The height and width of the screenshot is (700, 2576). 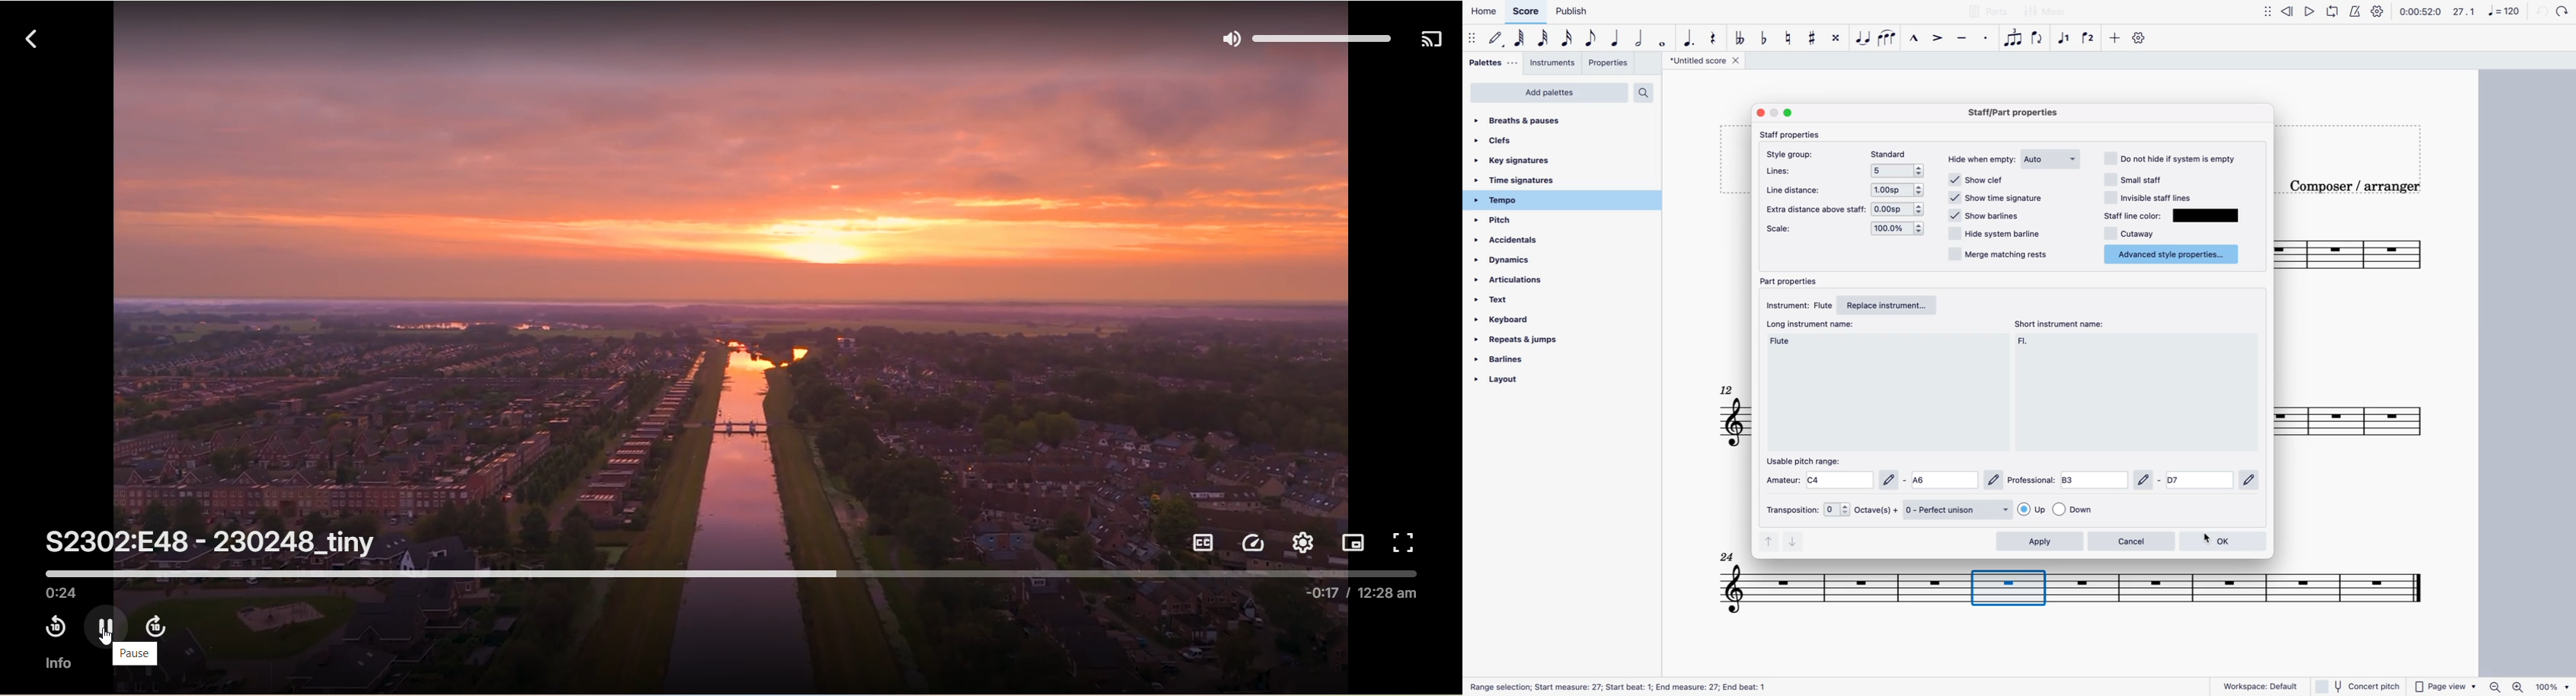 I want to click on properties, so click(x=1612, y=65).